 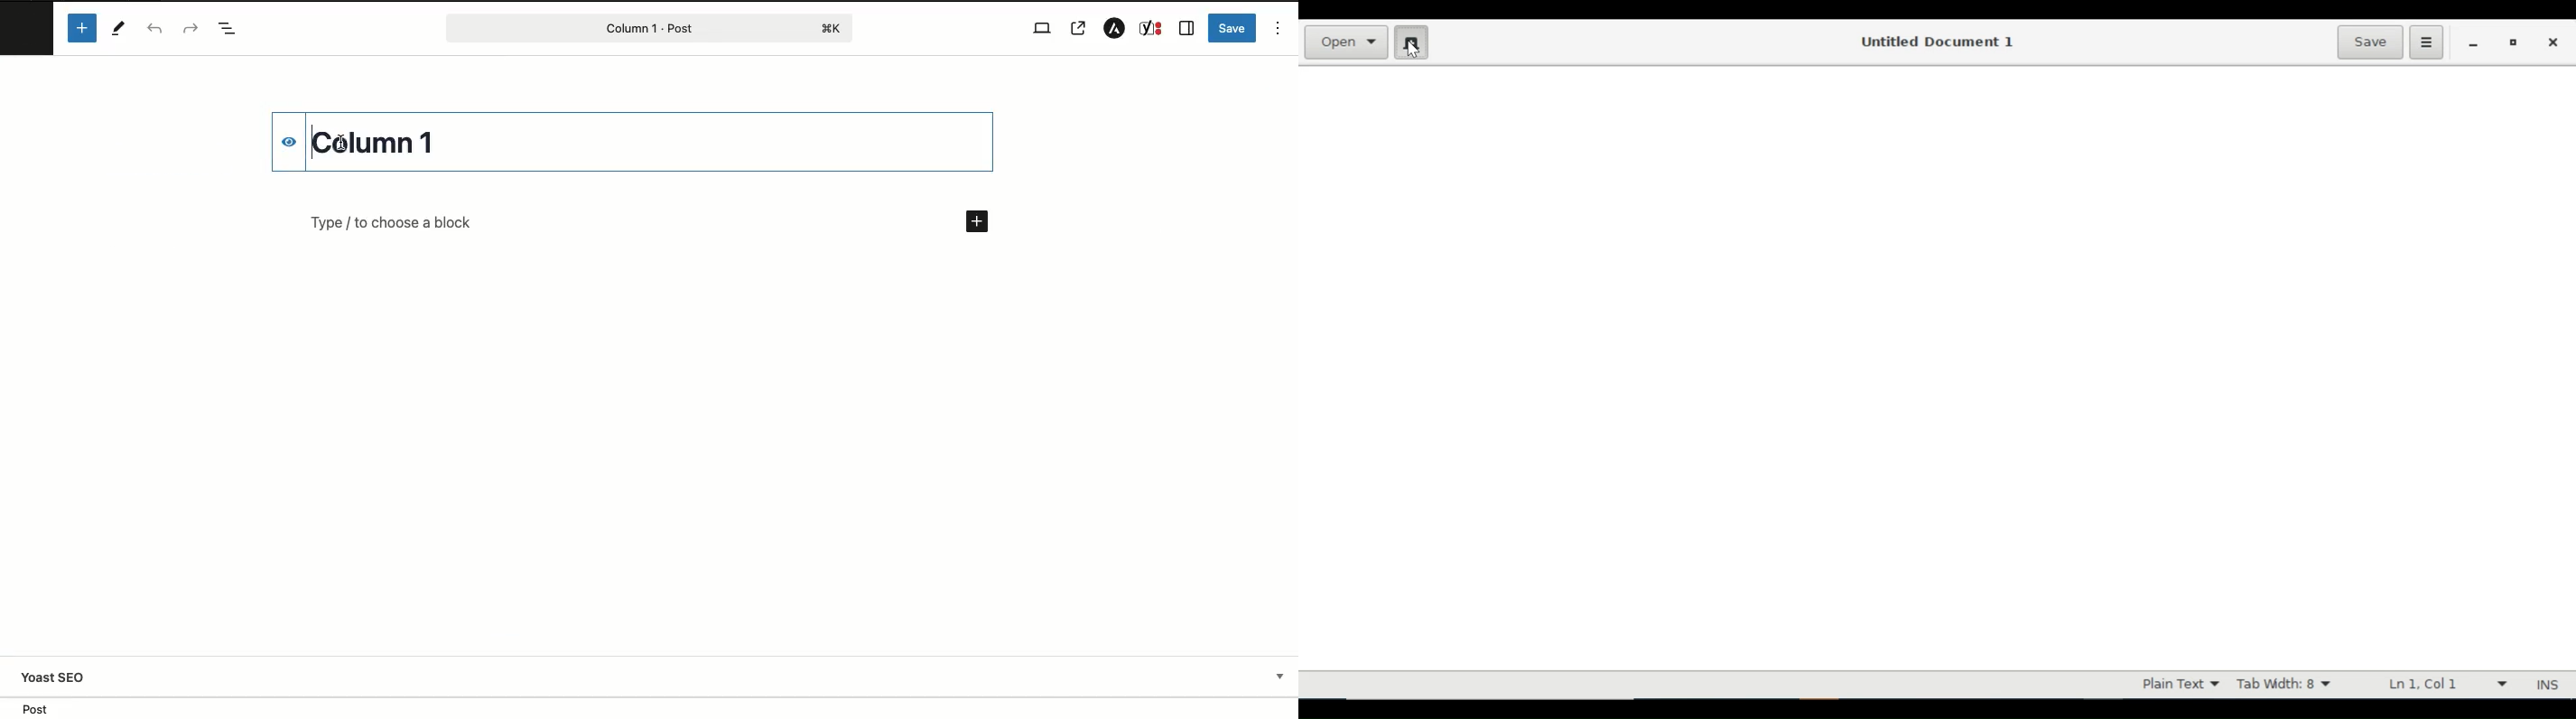 I want to click on Ln 1 Col 1, so click(x=2442, y=684).